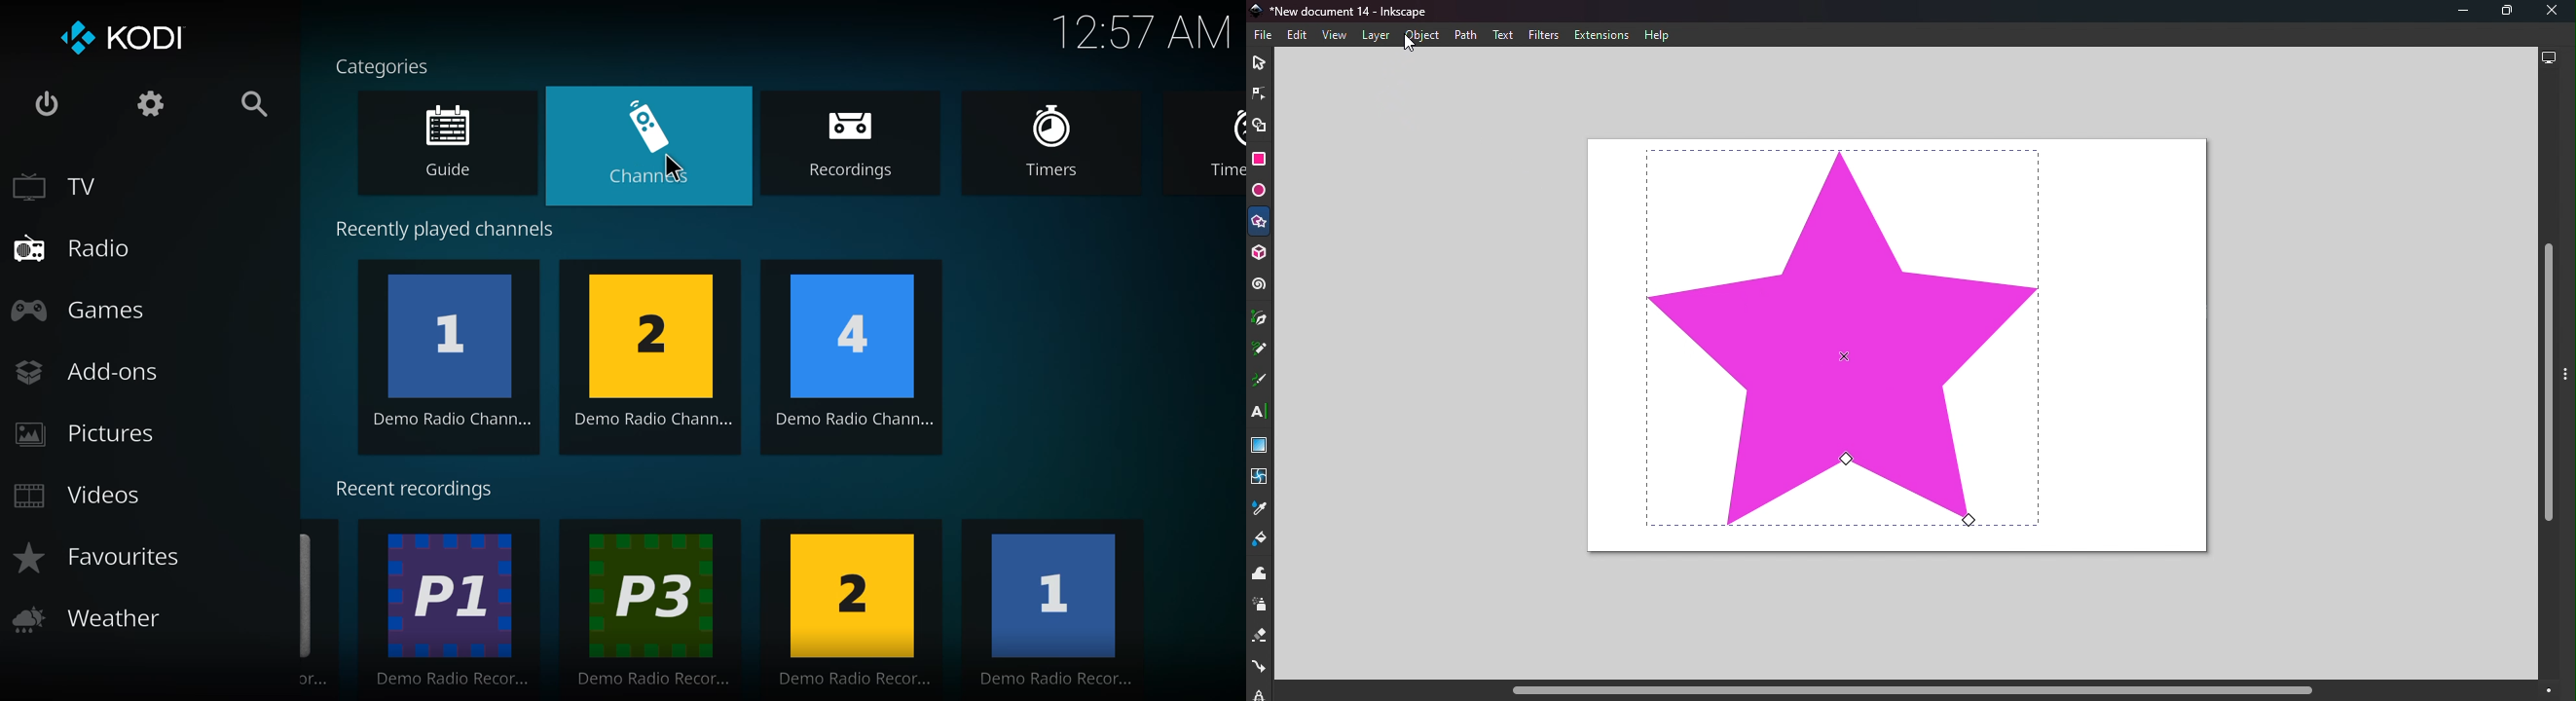 This screenshot has width=2576, height=728. Describe the element at coordinates (1054, 609) in the screenshot. I see `1 Demo Radio Recor...` at that location.